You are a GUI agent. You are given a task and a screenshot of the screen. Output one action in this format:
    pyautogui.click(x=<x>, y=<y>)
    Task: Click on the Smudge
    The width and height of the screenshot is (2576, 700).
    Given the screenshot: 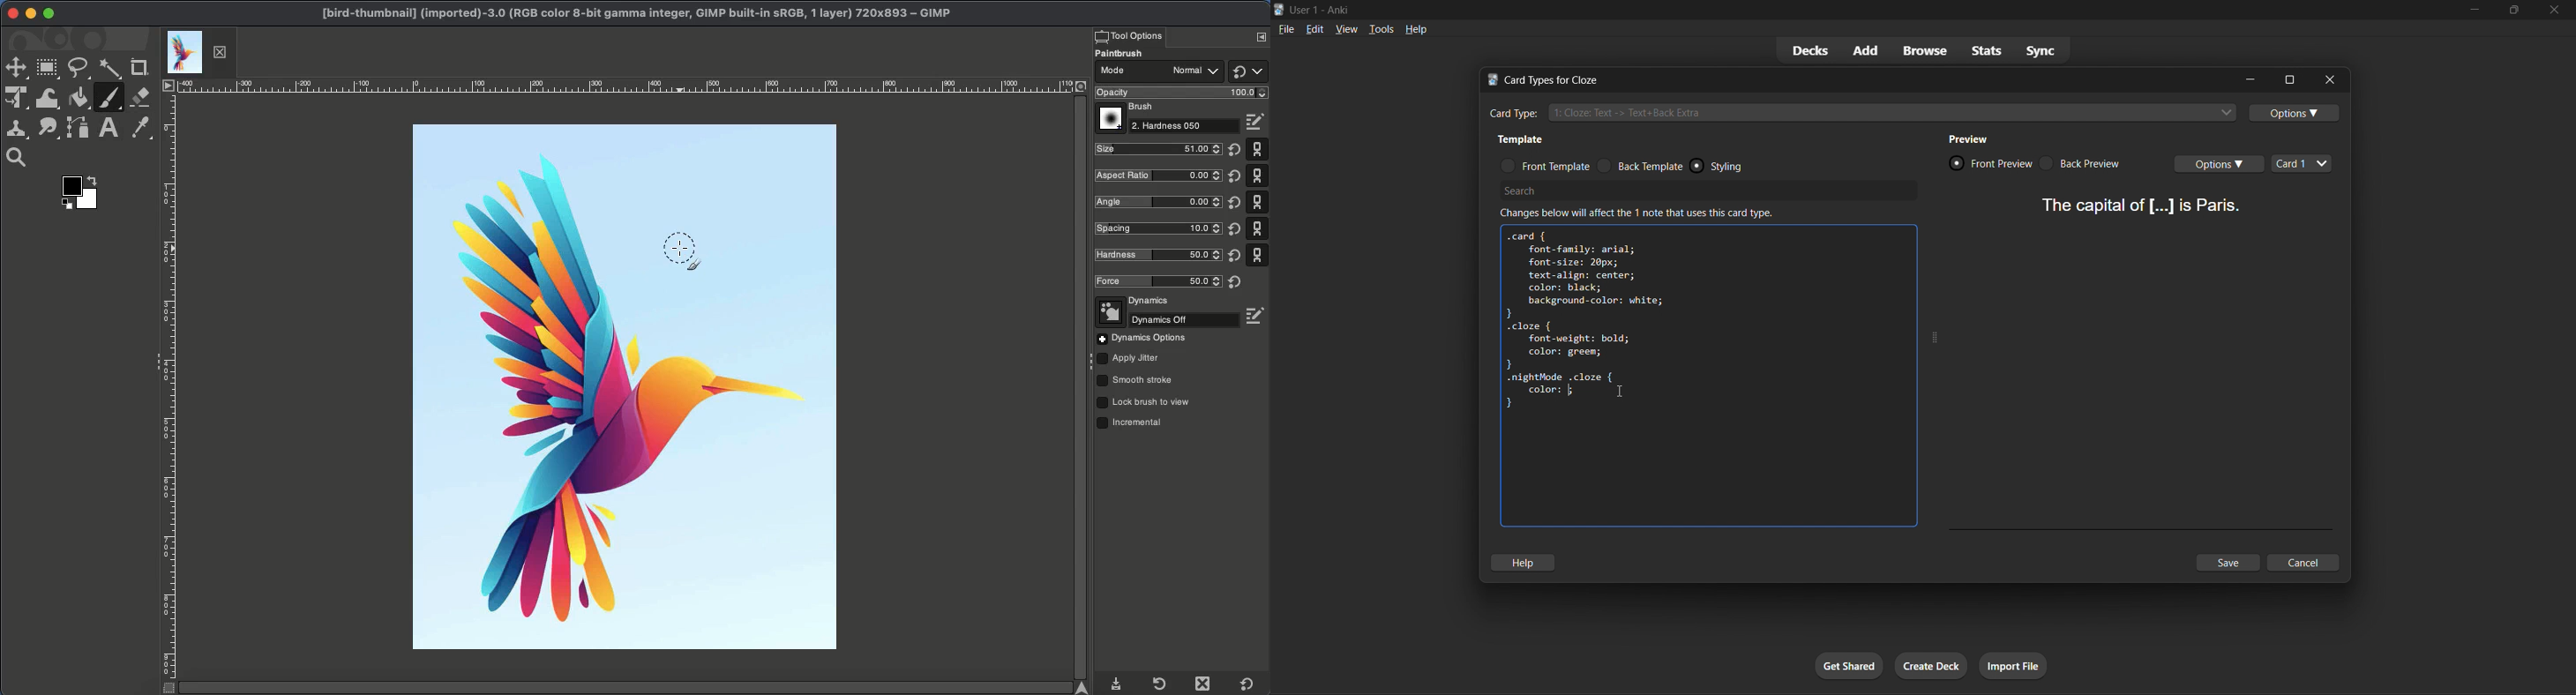 What is the action you would take?
    pyautogui.click(x=48, y=130)
    